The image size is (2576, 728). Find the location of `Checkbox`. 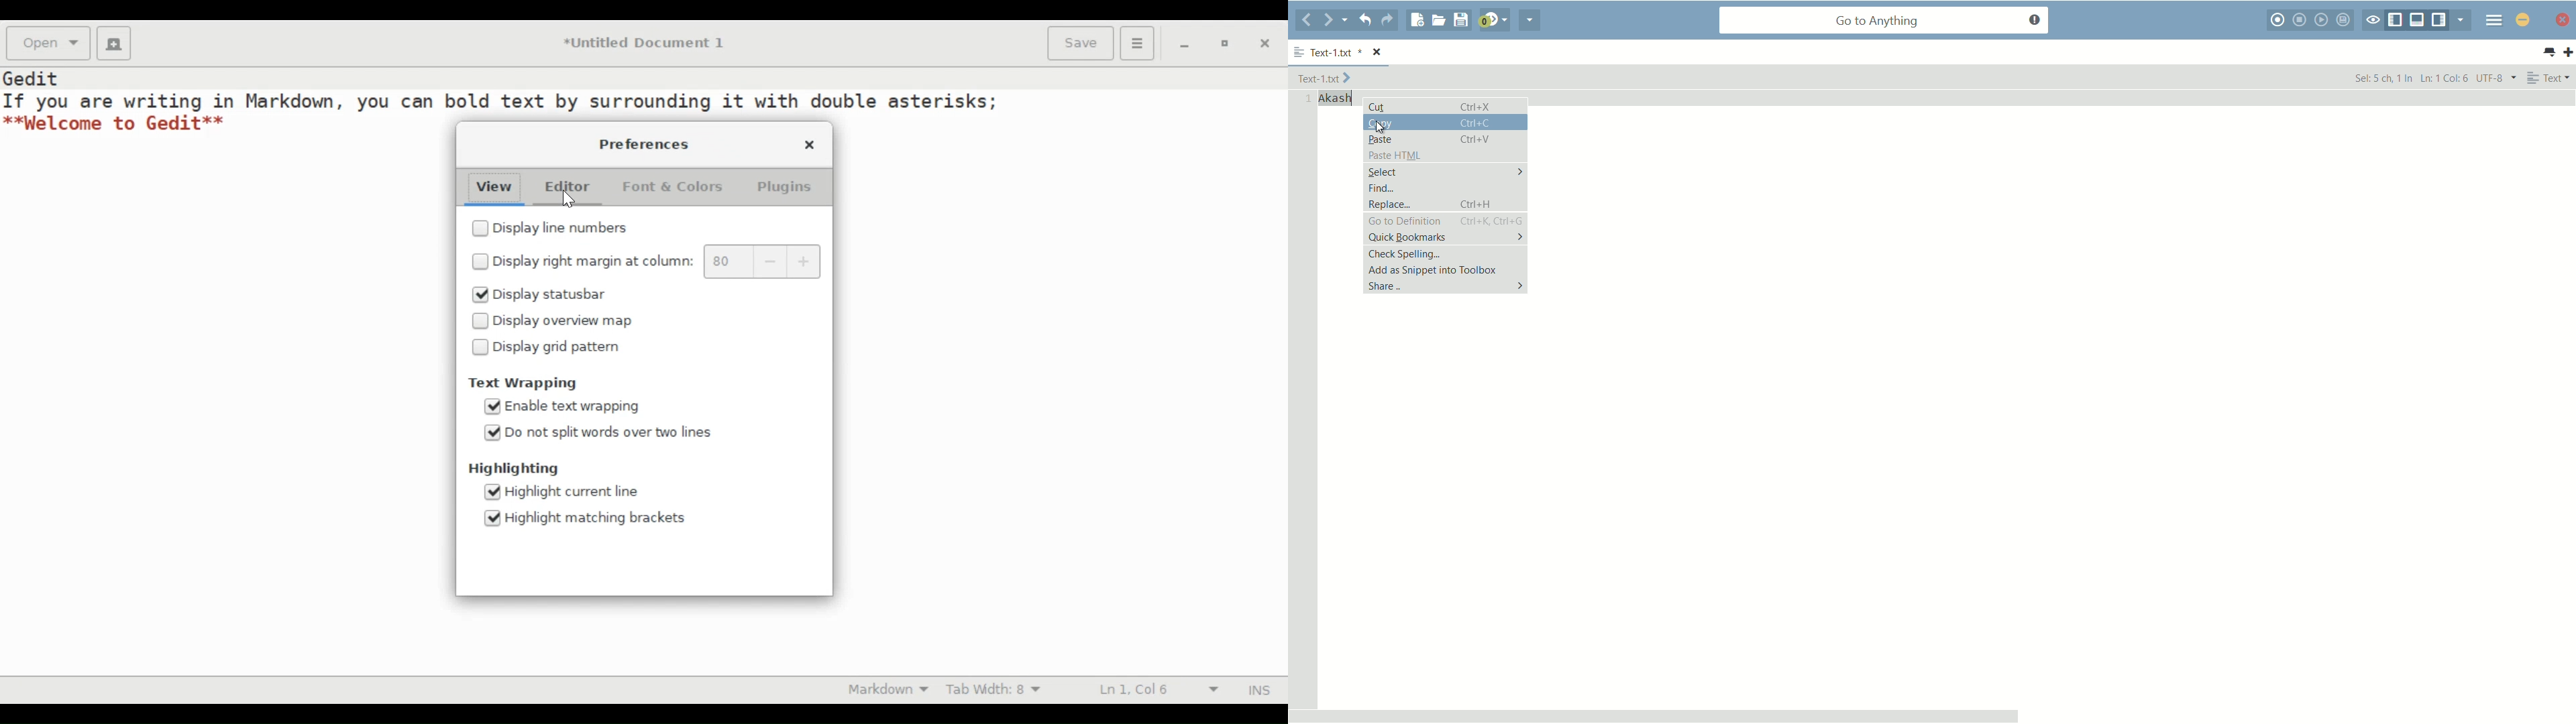

Checkbox is located at coordinates (480, 347).